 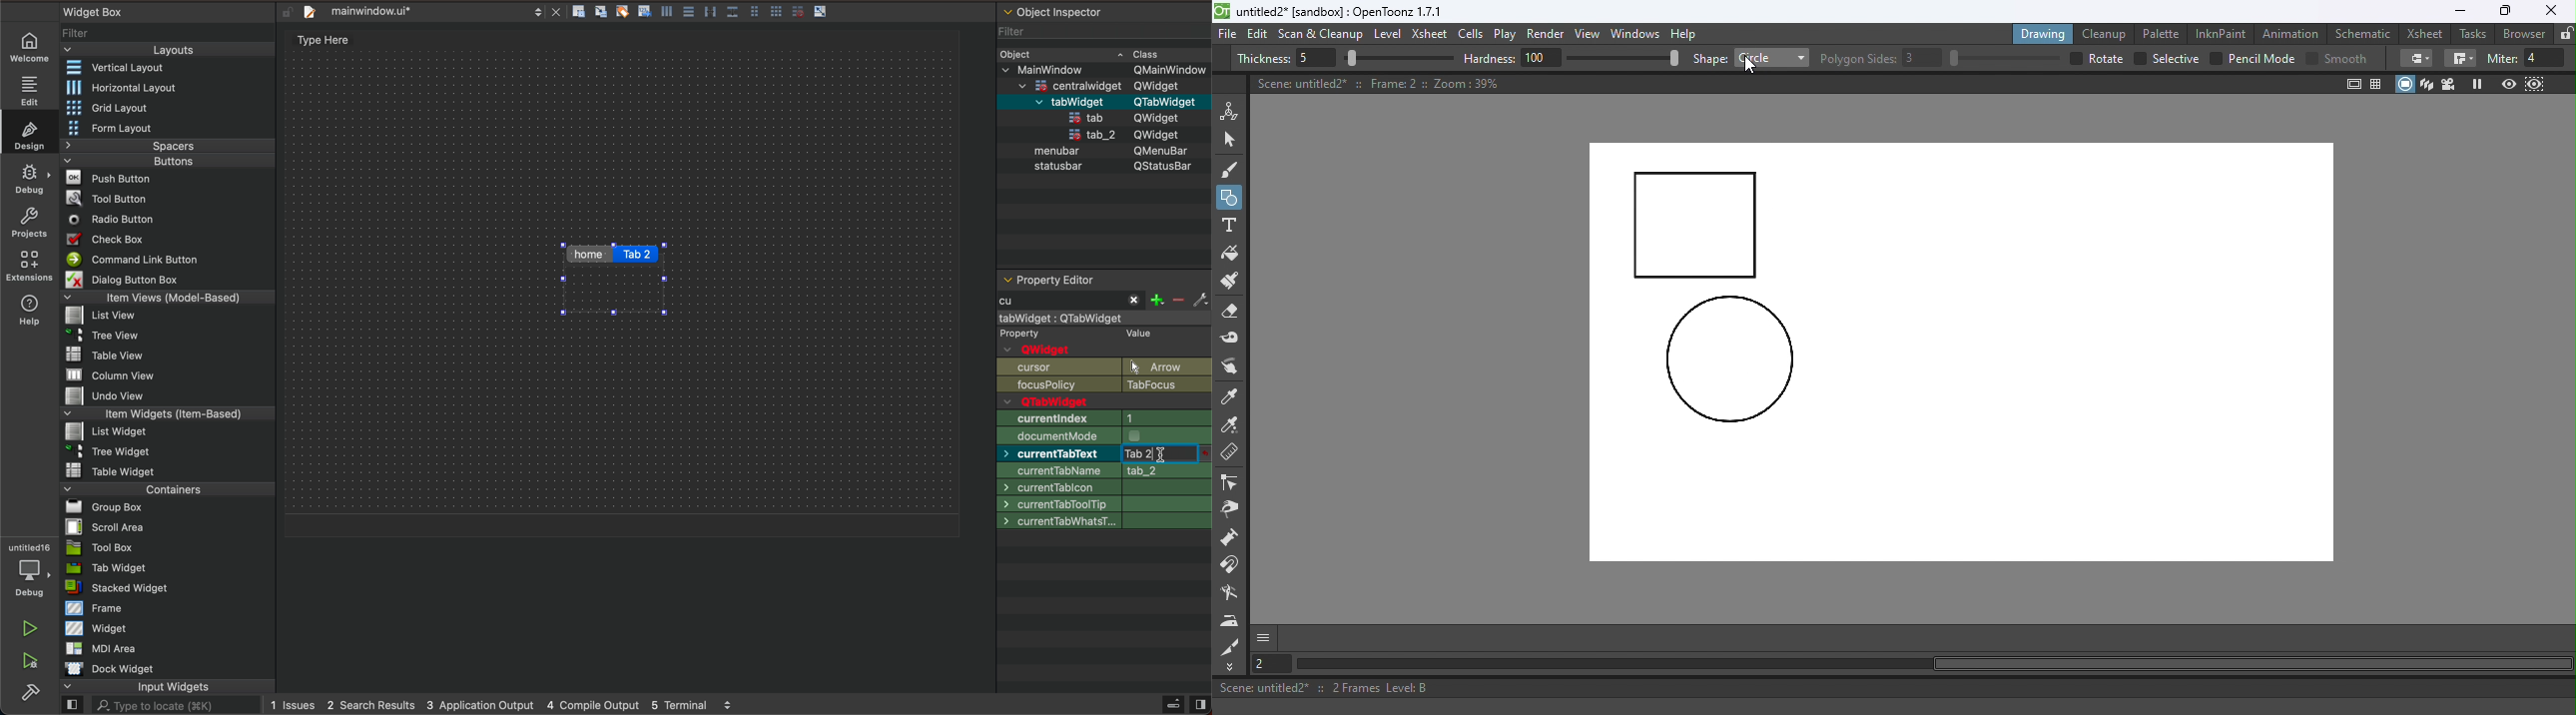 What do you see at coordinates (1231, 667) in the screenshot?
I see `More Tools` at bounding box center [1231, 667].